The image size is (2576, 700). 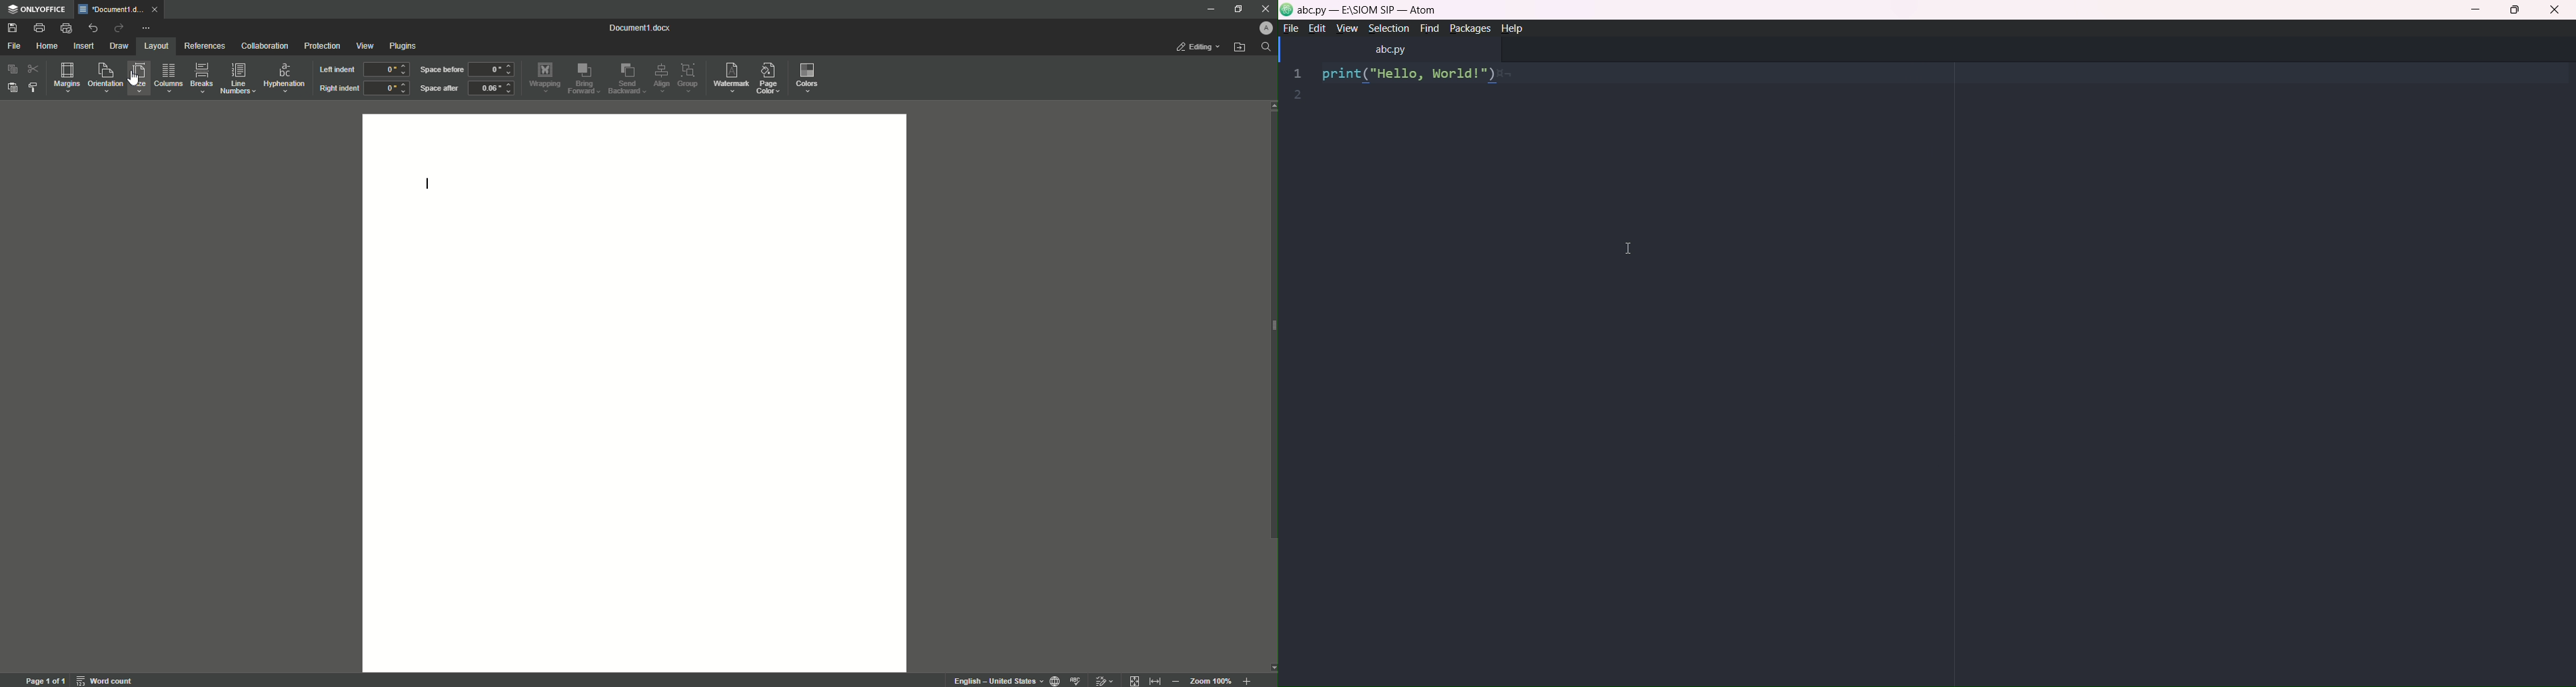 What do you see at coordinates (439, 89) in the screenshot?
I see `Space after` at bounding box center [439, 89].